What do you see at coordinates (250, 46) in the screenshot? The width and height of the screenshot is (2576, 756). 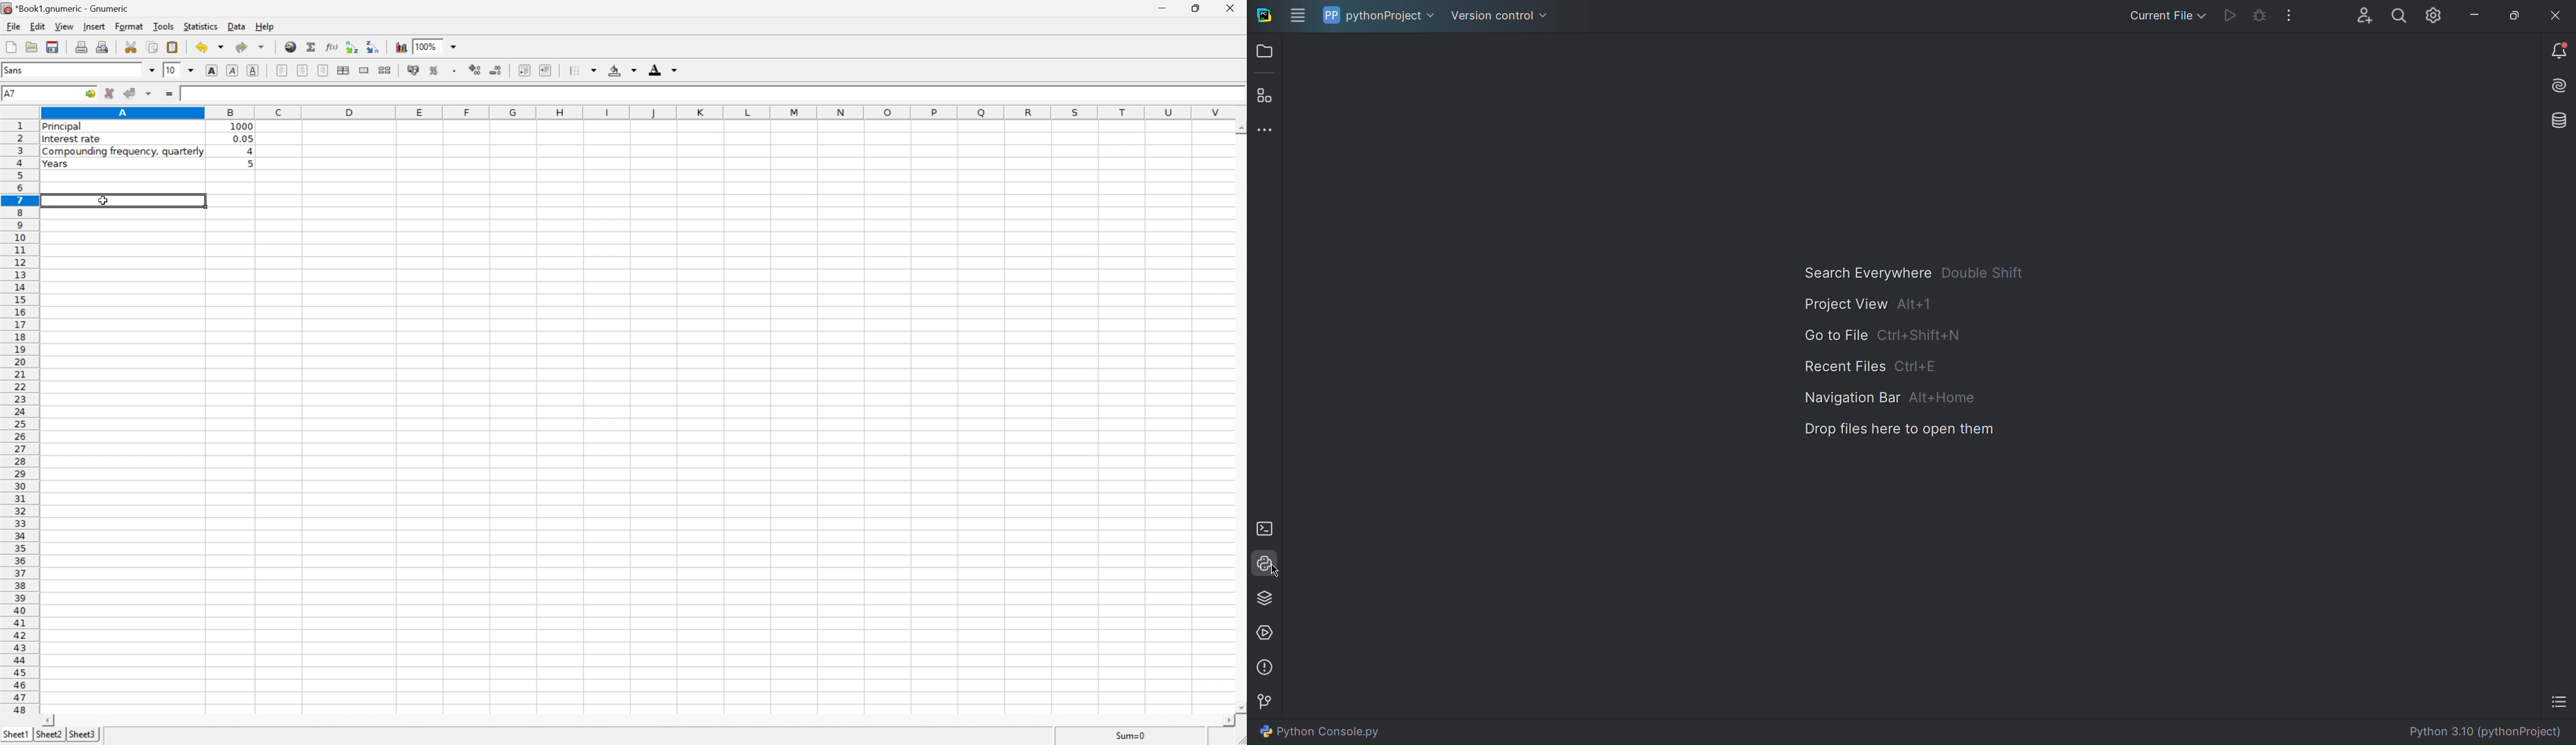 I see `redo` at bounding box center [250, 46].